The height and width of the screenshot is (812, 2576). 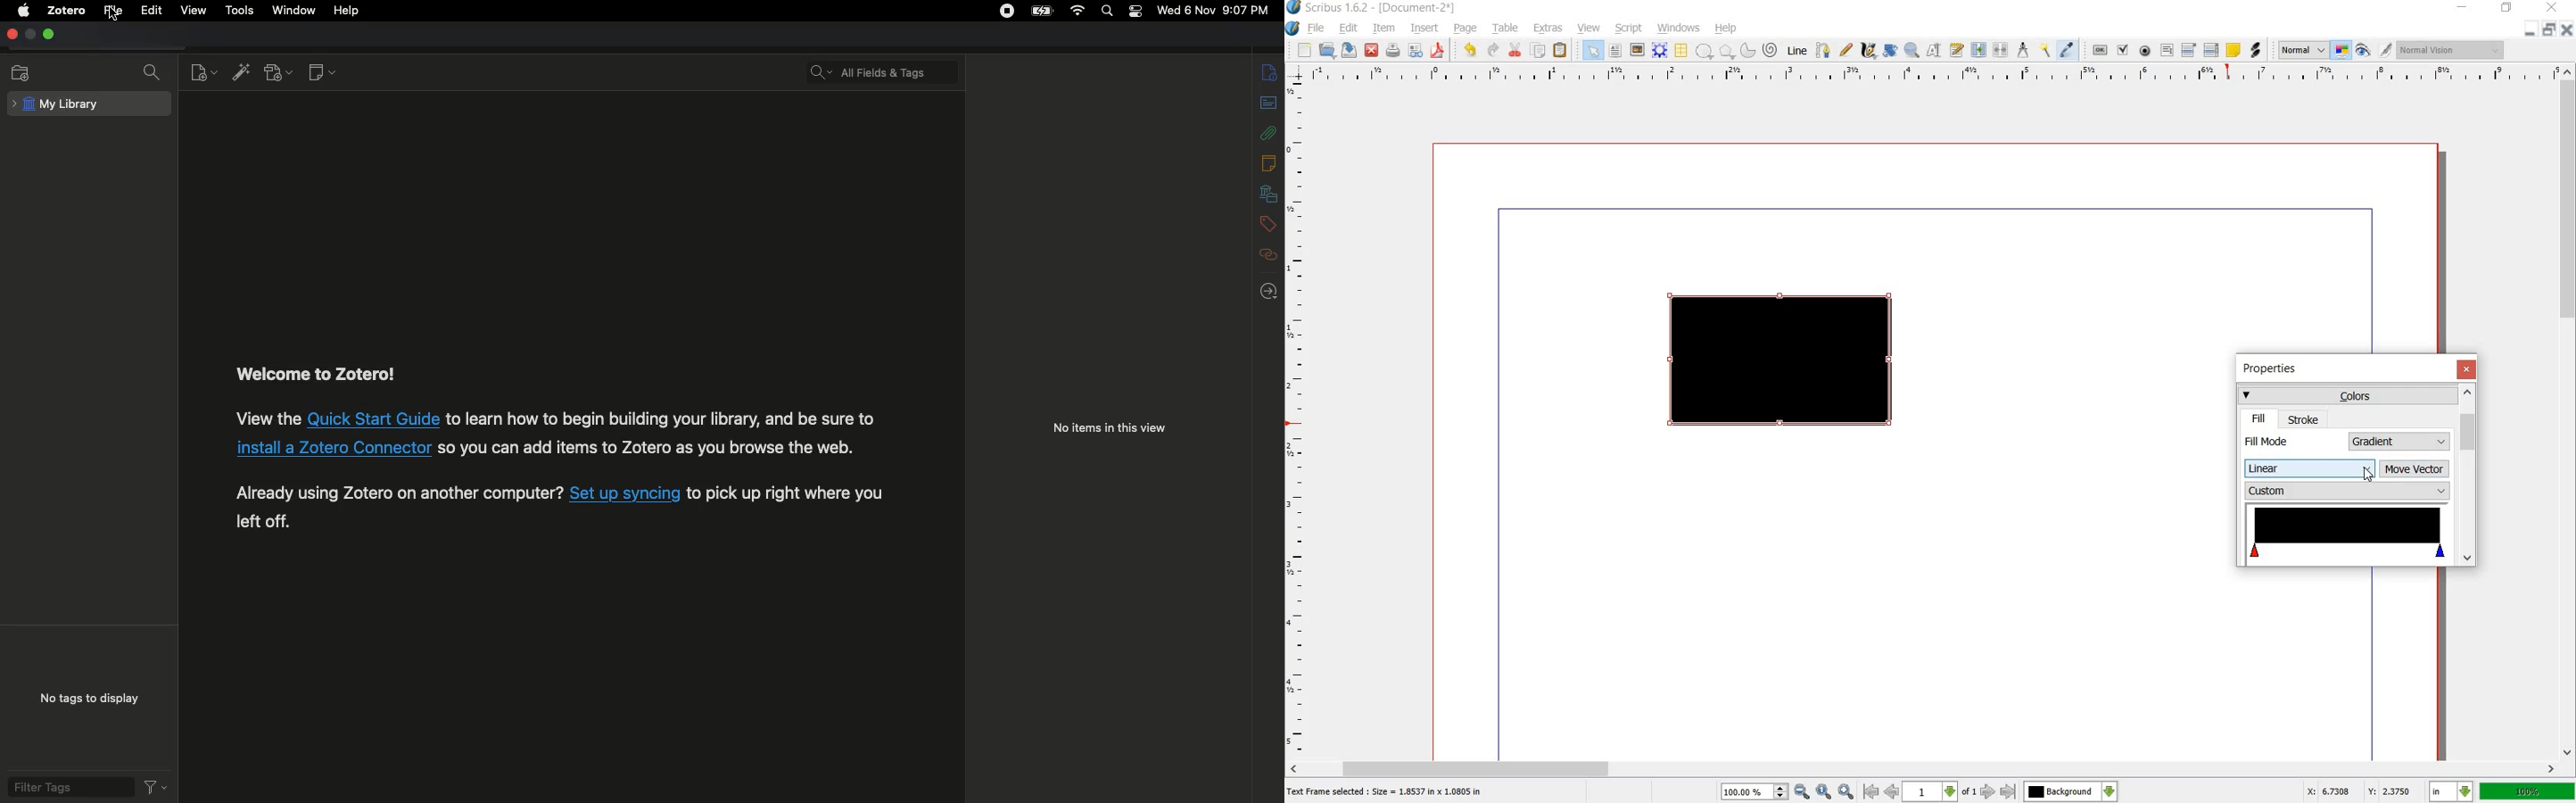 I want to click on text frame, so click(x=1614, y=51).